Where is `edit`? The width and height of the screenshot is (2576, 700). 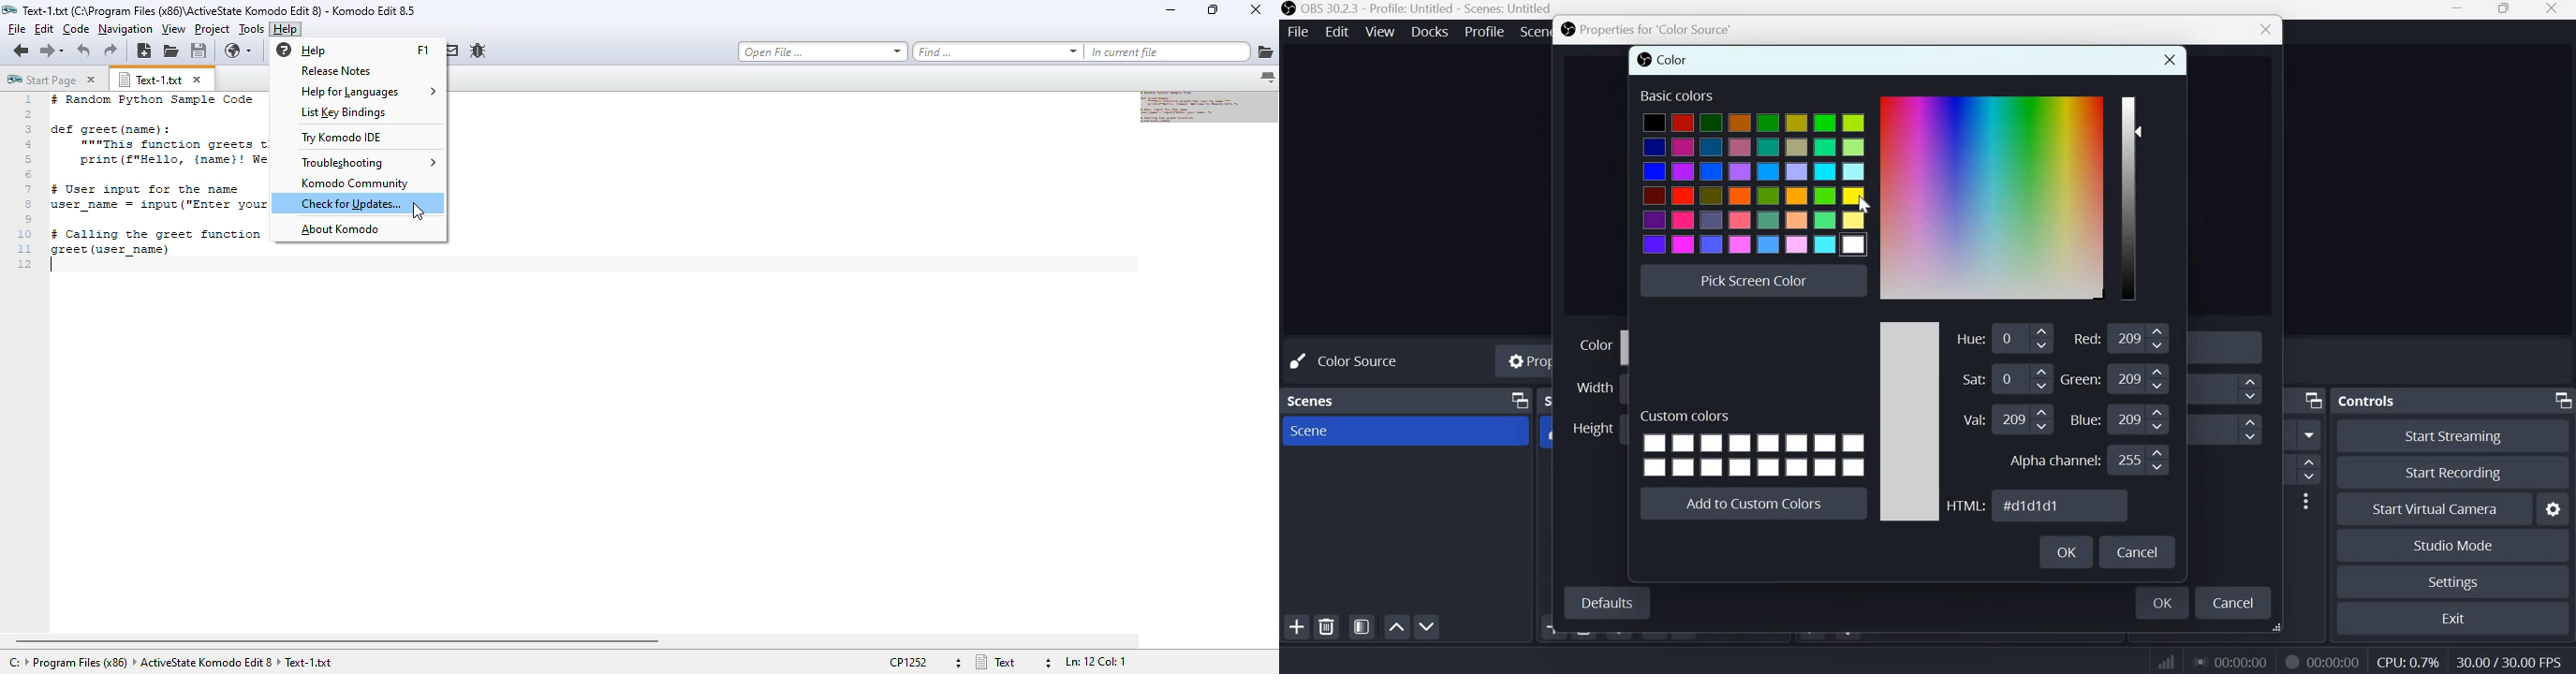
edit is located at coordinates (43, 28).